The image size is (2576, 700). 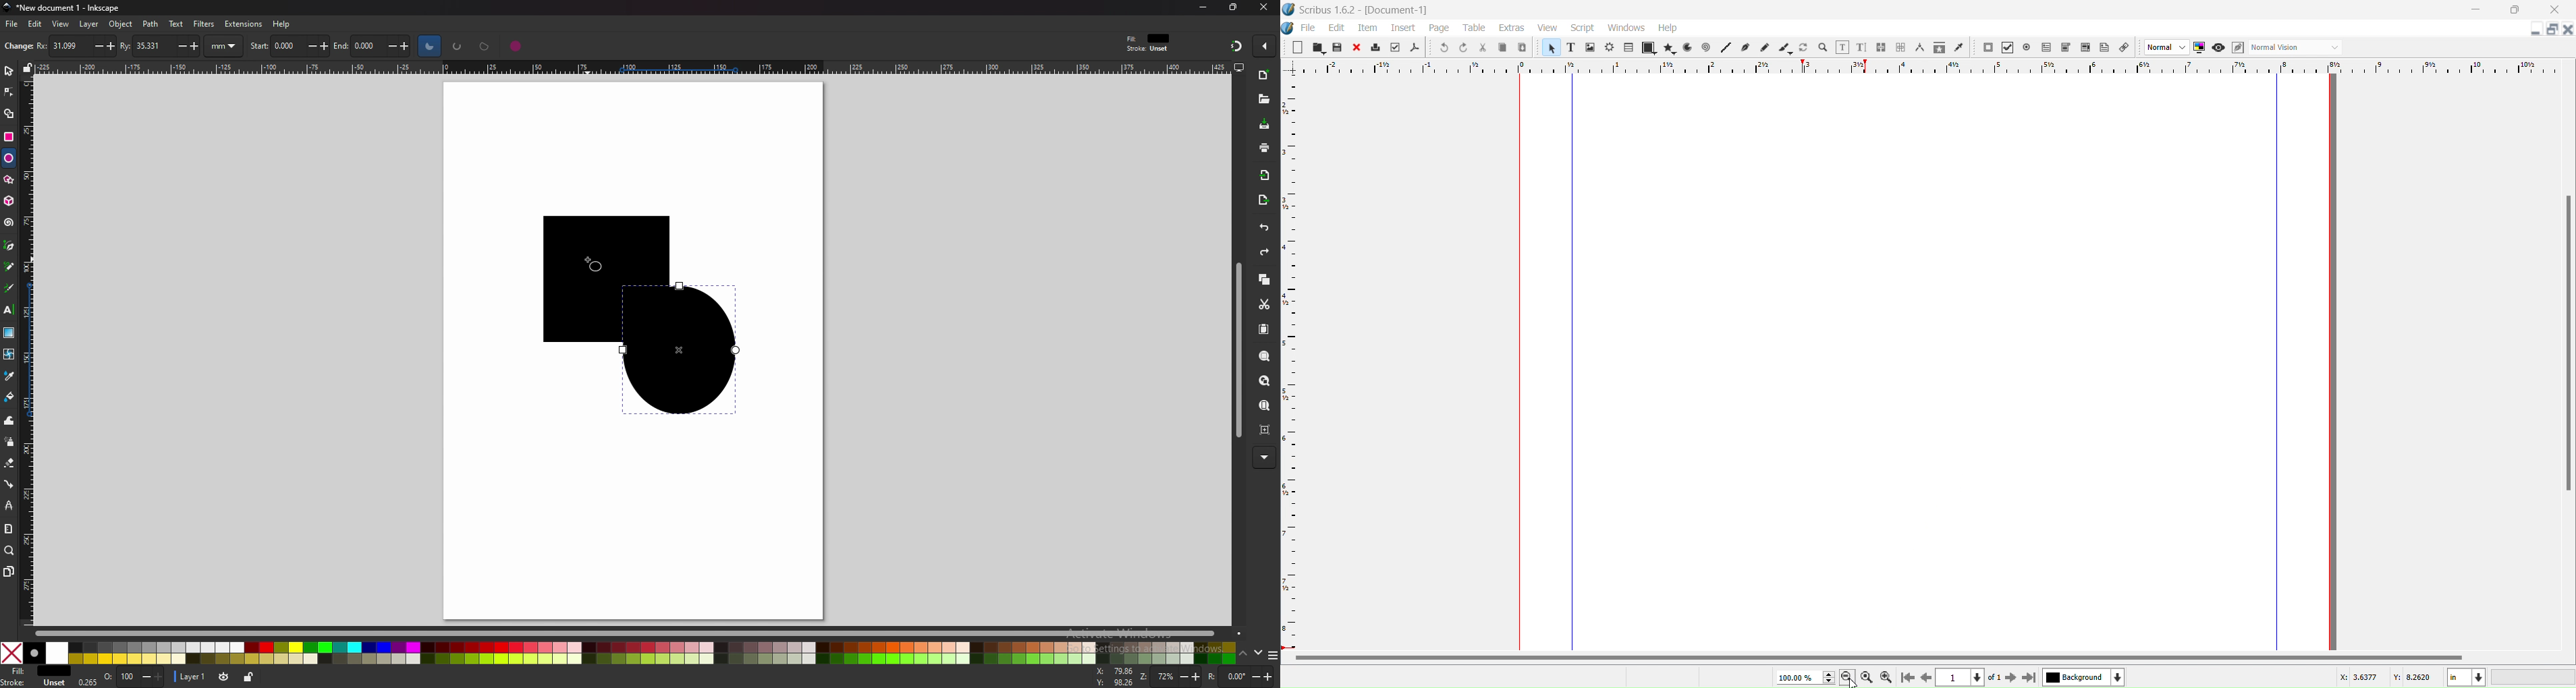 What do you see at coordinates (2533, 677) in the screenshot?
I see `Zoom Level` at bounding box center [2533, 677].